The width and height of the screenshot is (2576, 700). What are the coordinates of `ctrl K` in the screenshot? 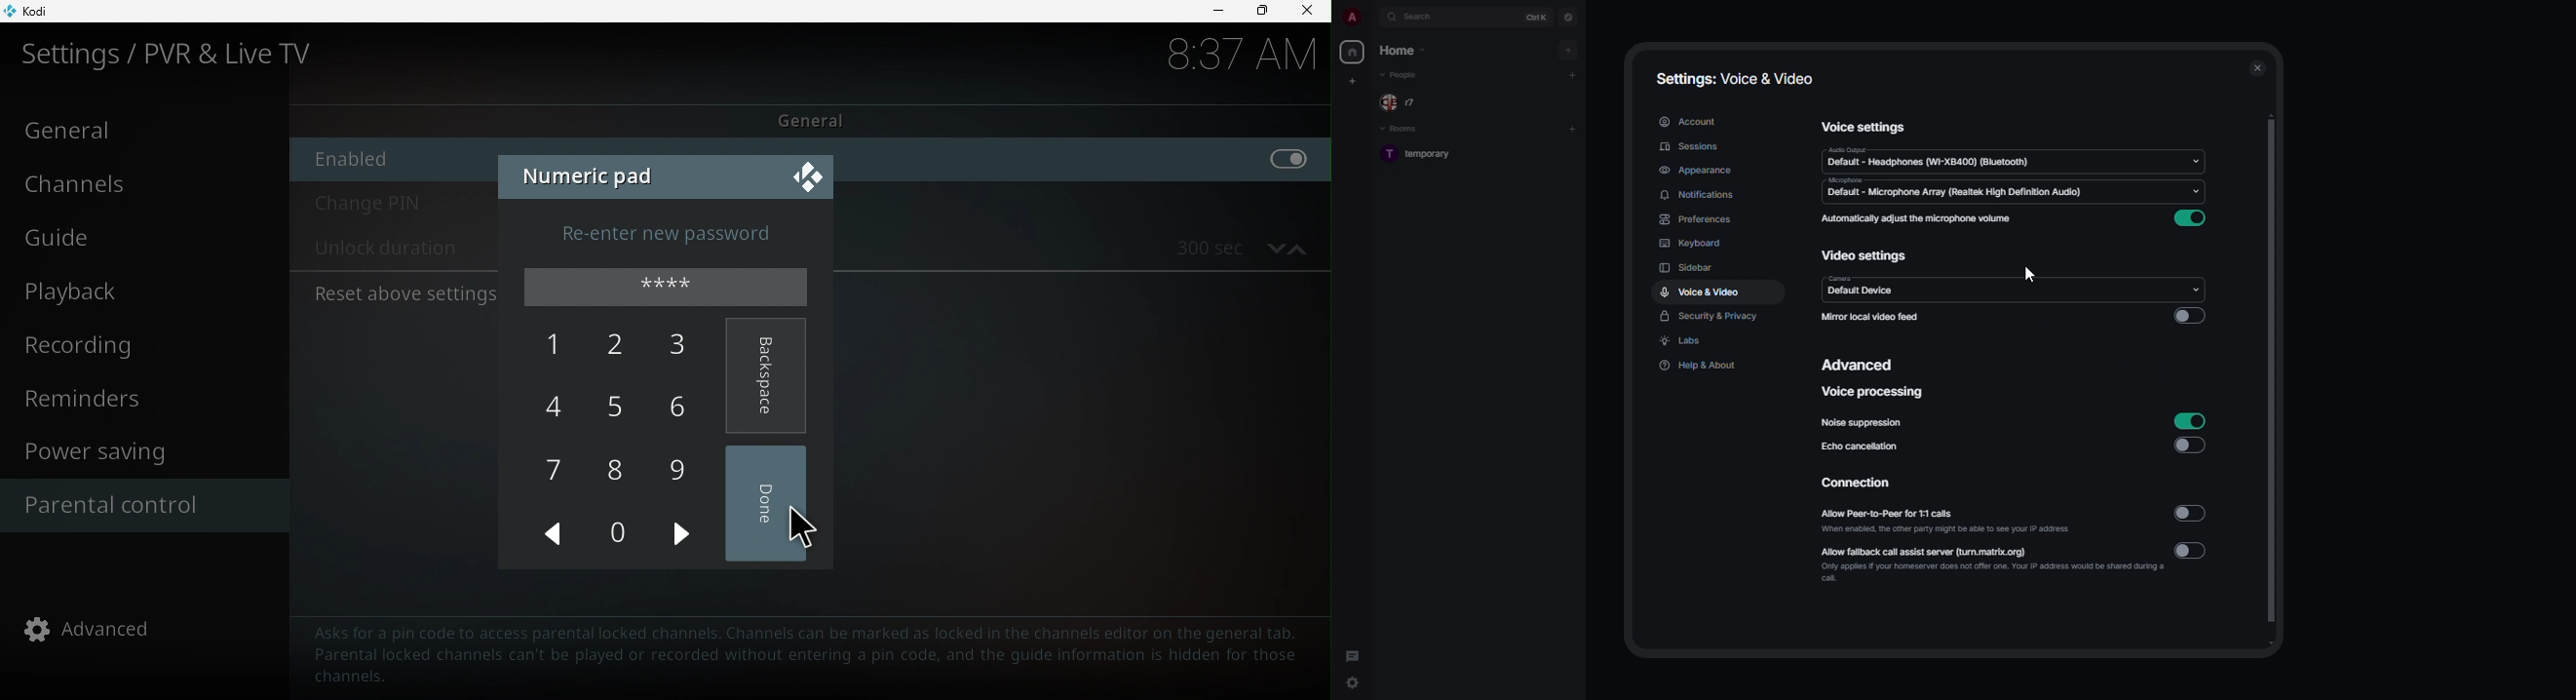 It's located at (1538, 17).